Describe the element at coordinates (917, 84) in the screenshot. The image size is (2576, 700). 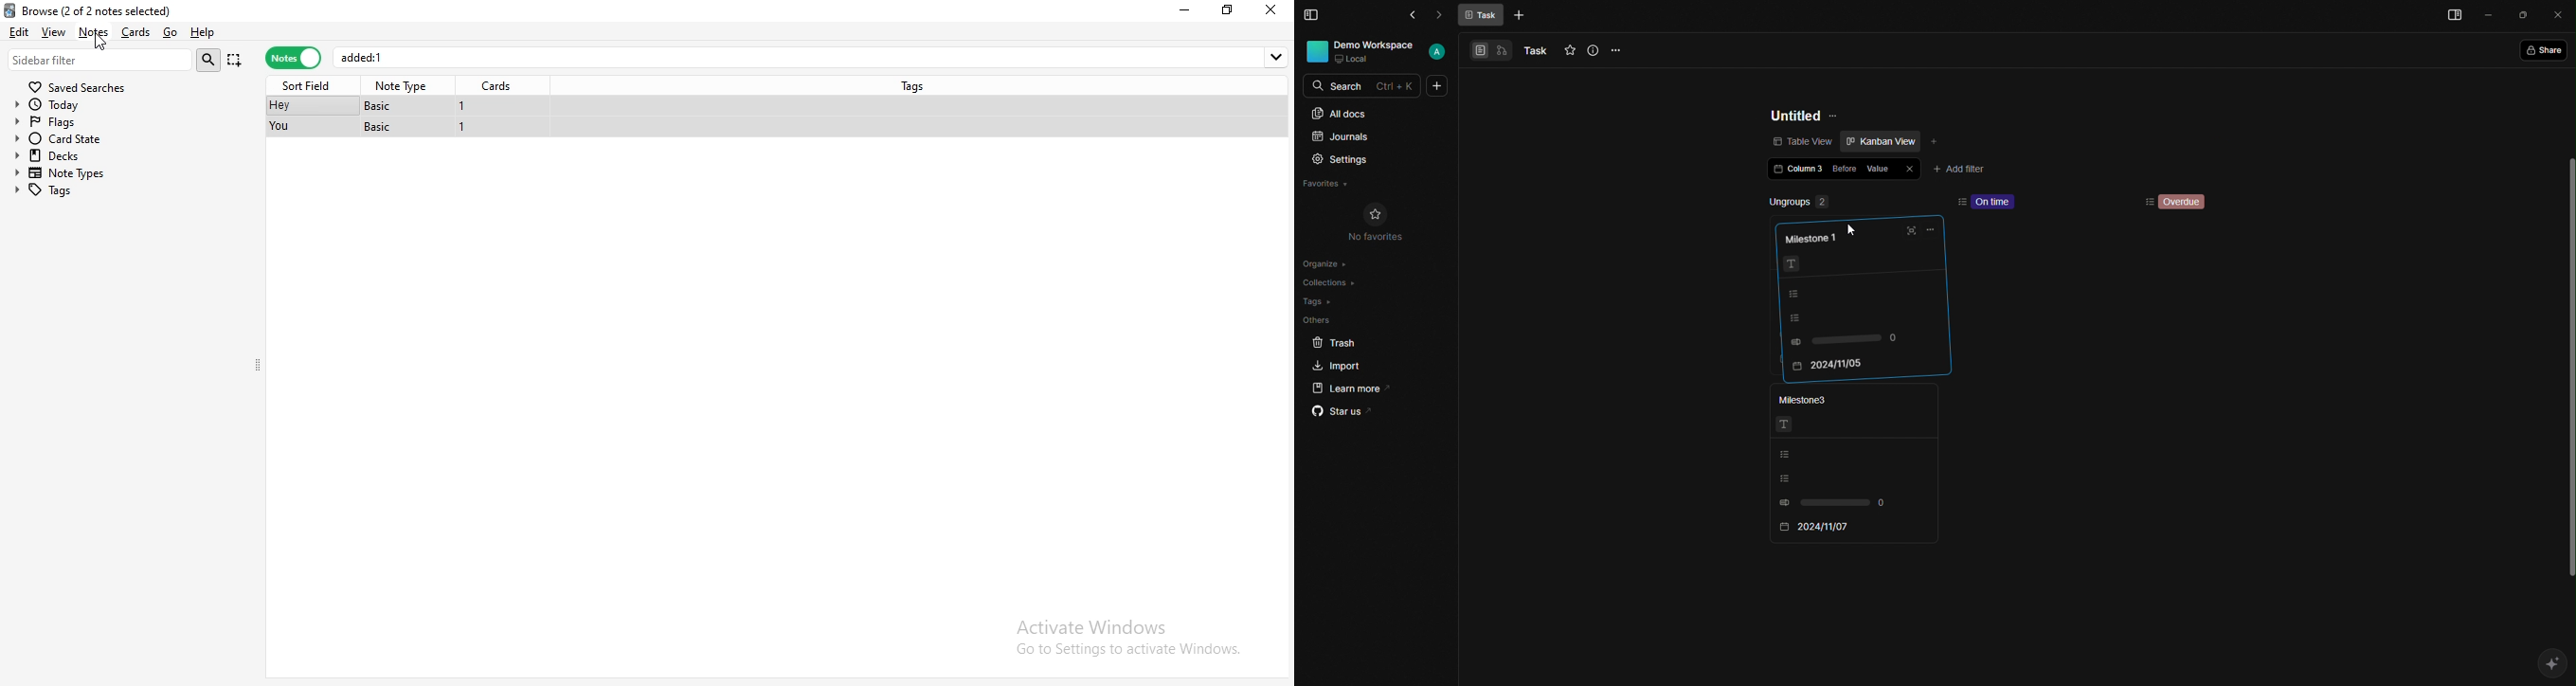
I see `tags` at that location.